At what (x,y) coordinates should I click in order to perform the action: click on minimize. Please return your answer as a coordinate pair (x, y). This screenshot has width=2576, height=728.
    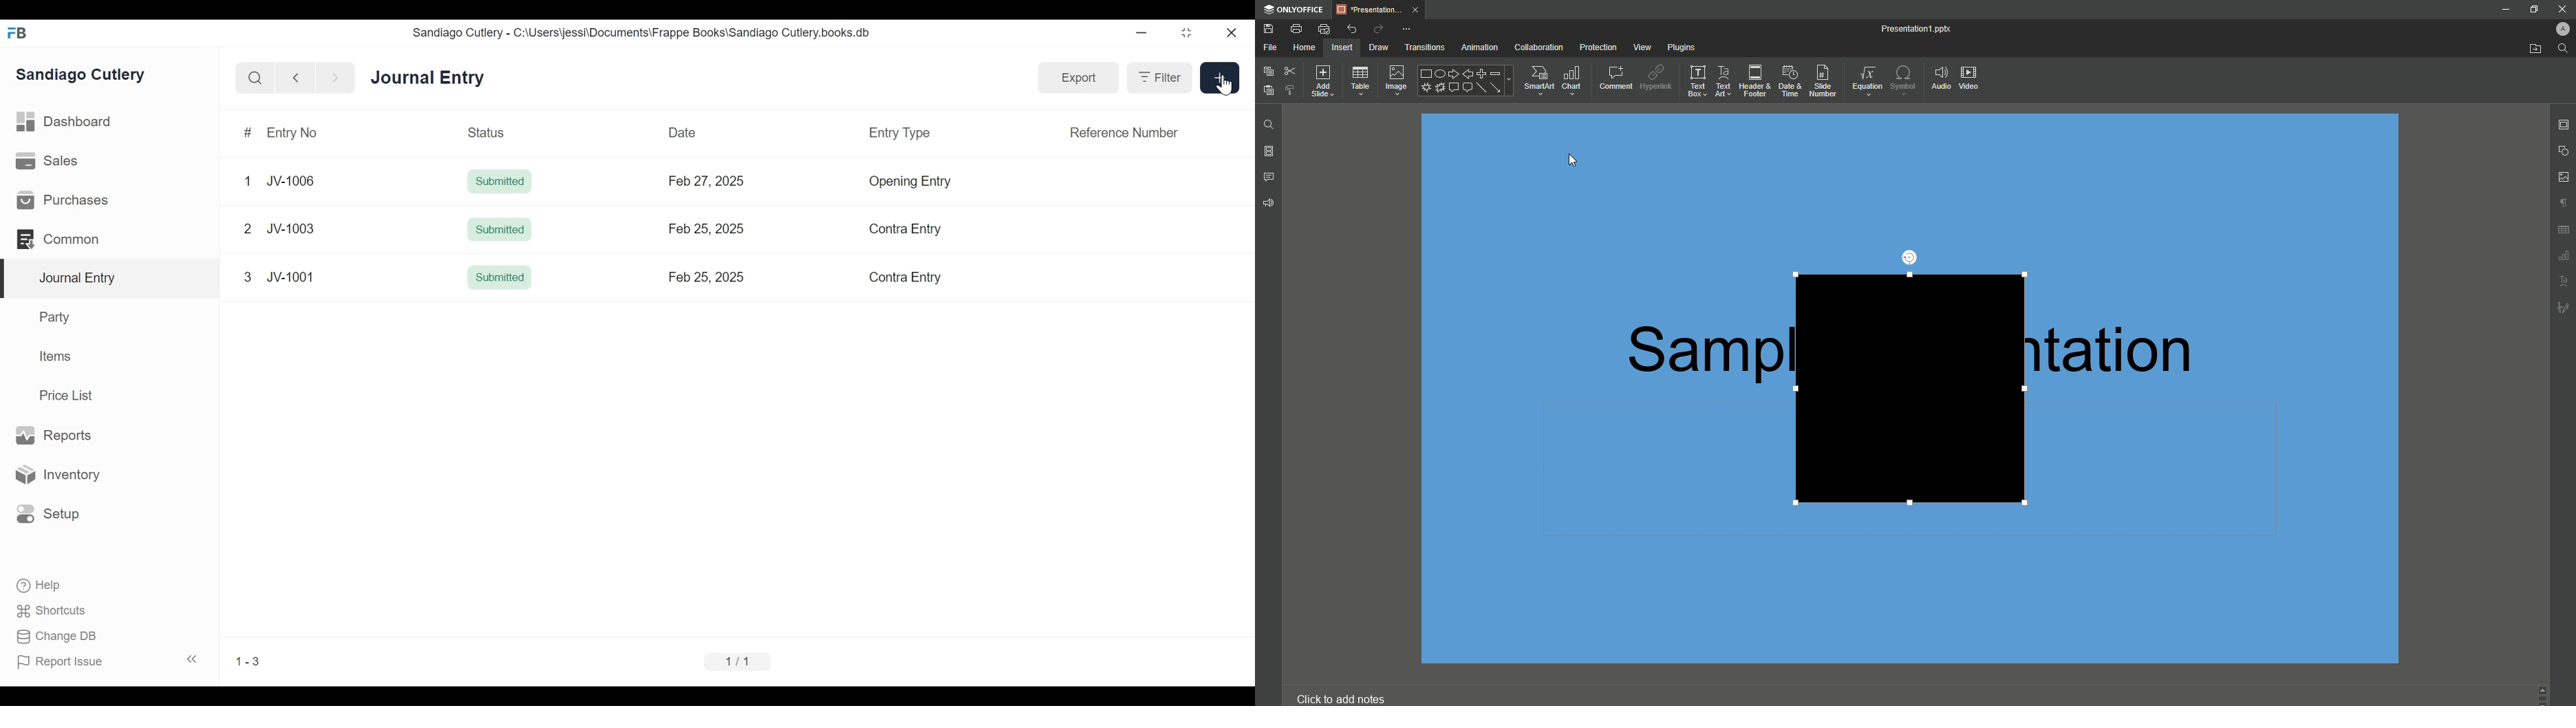
    Looking at the image, I should click on (1188, 32).